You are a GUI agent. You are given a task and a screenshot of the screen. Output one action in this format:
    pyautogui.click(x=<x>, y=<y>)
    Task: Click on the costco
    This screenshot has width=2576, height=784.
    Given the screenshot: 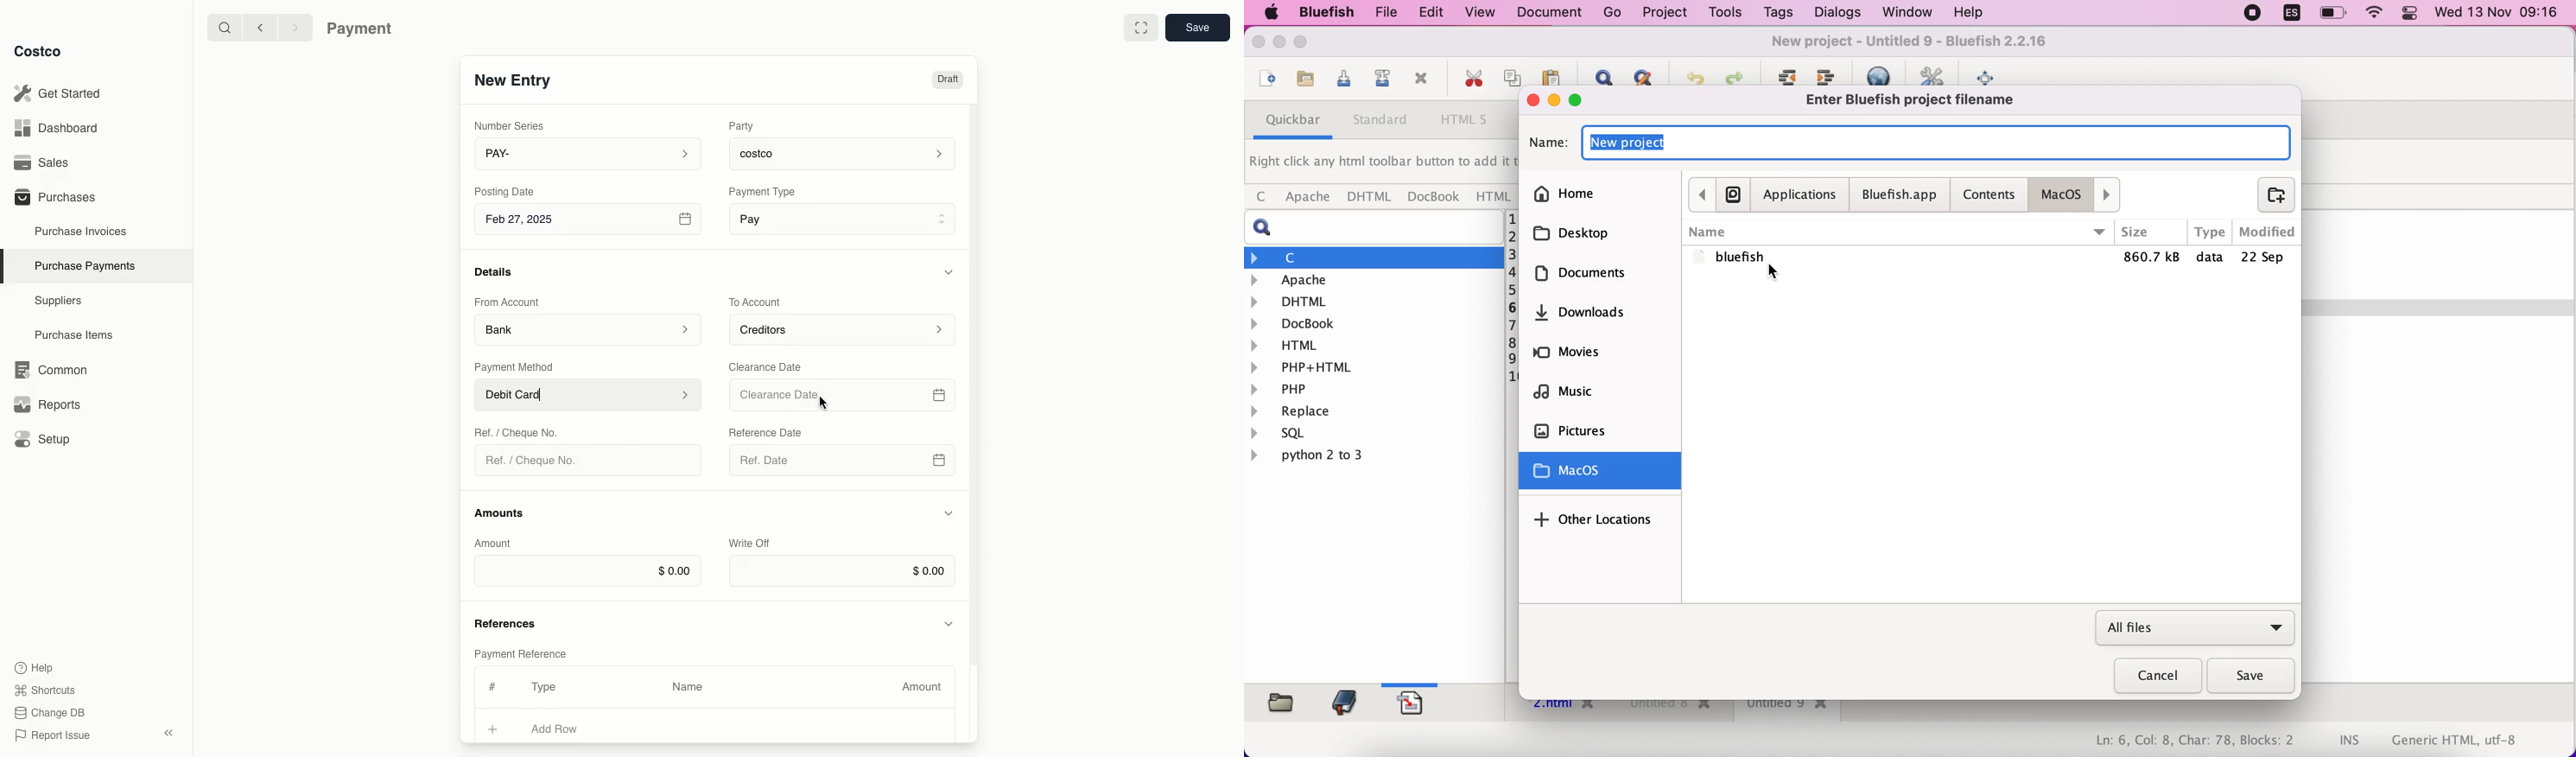 What is the action you would take?
    pyautogui.click(x=847, y=151)
    